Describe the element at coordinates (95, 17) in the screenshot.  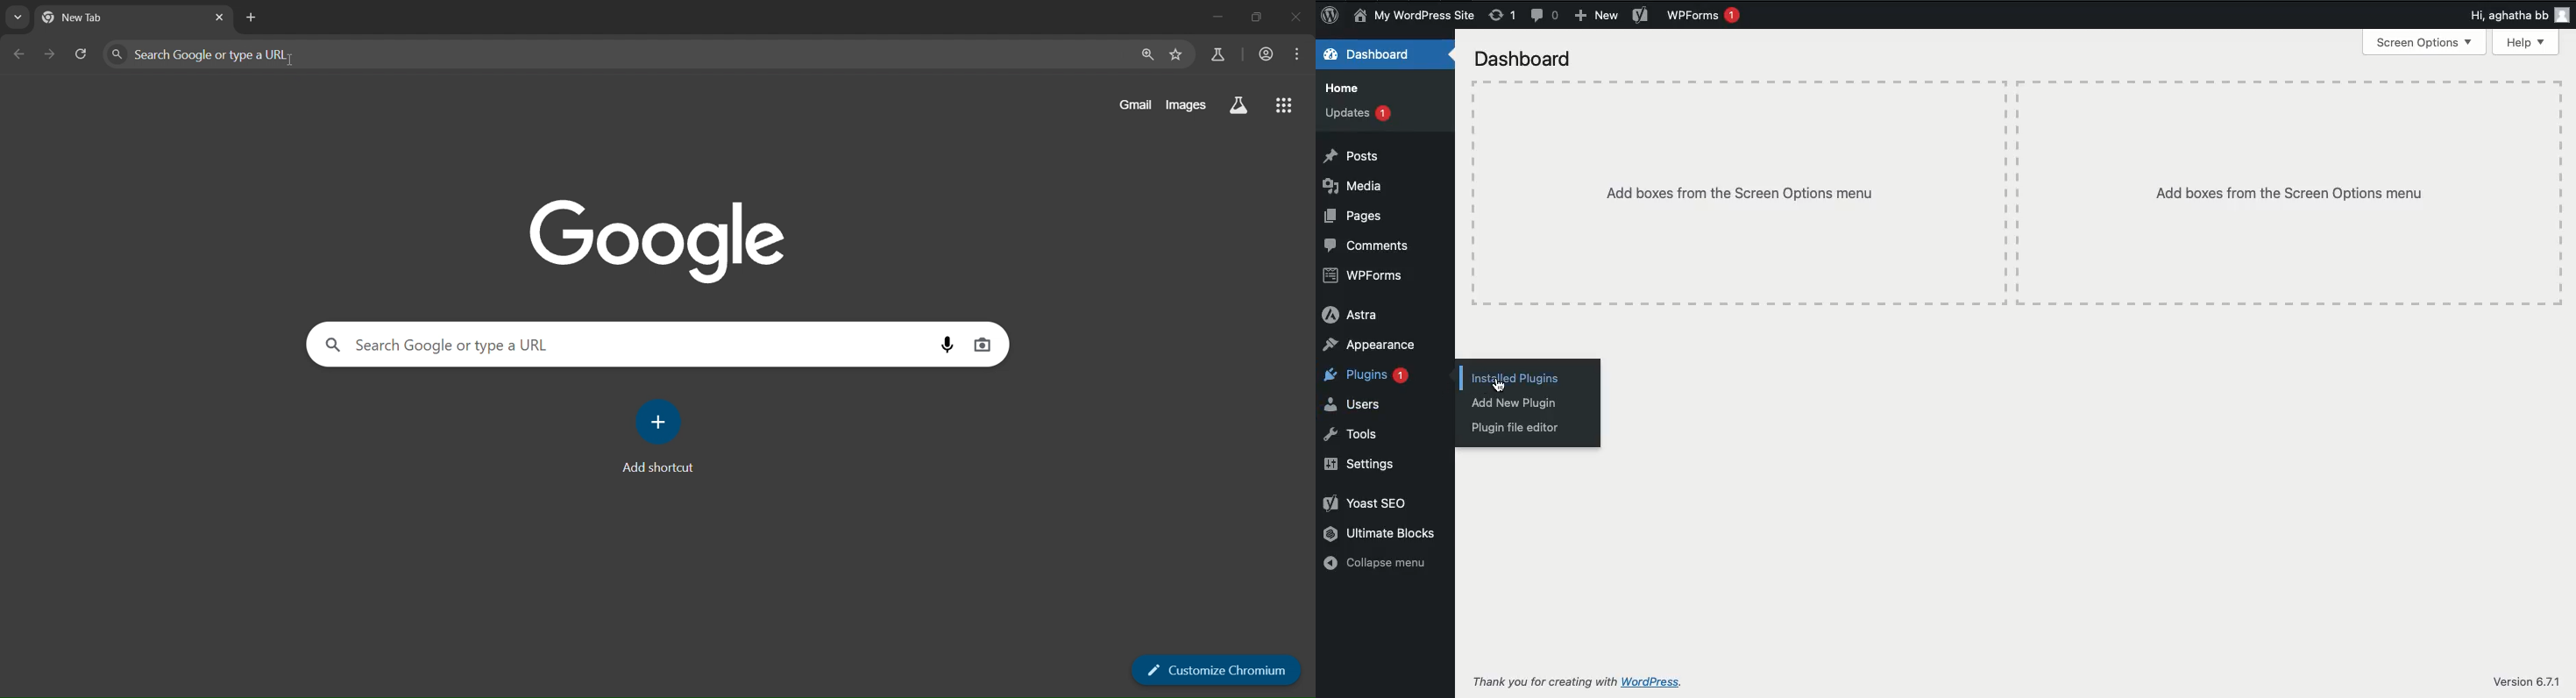
I see `New tab` at that location.